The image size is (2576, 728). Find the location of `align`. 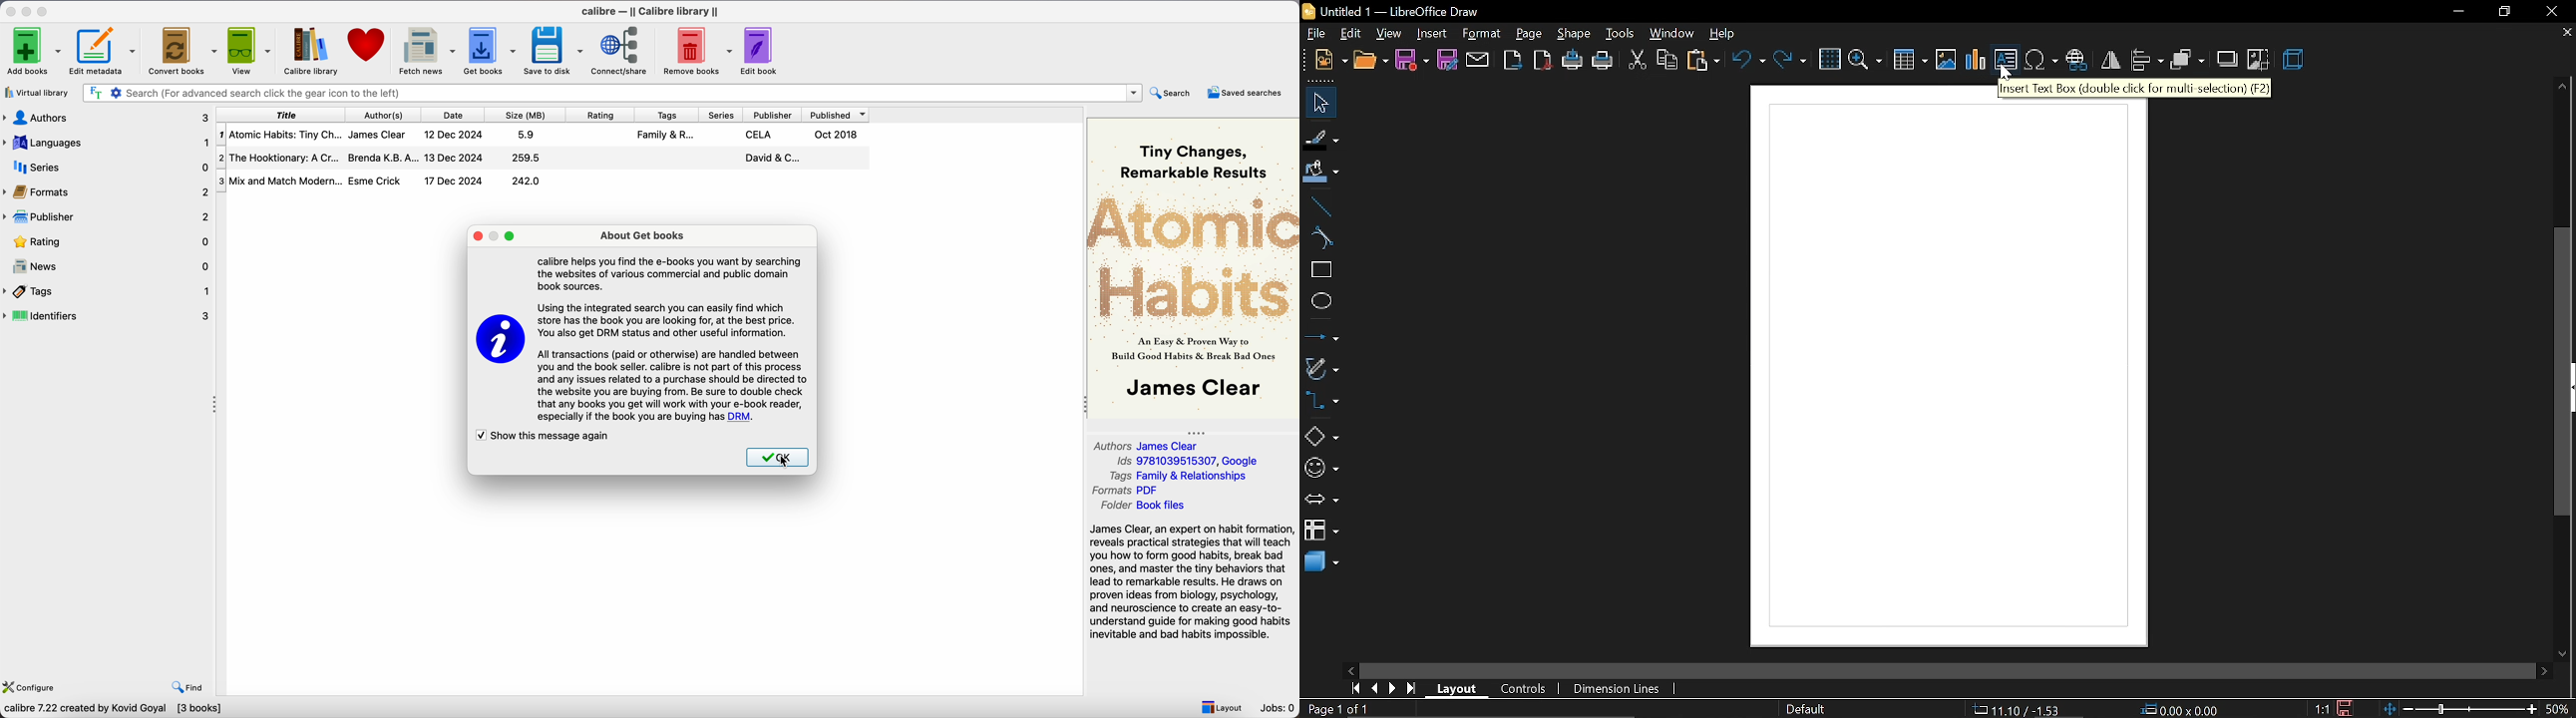

align is located at coordinates (2147, 60).